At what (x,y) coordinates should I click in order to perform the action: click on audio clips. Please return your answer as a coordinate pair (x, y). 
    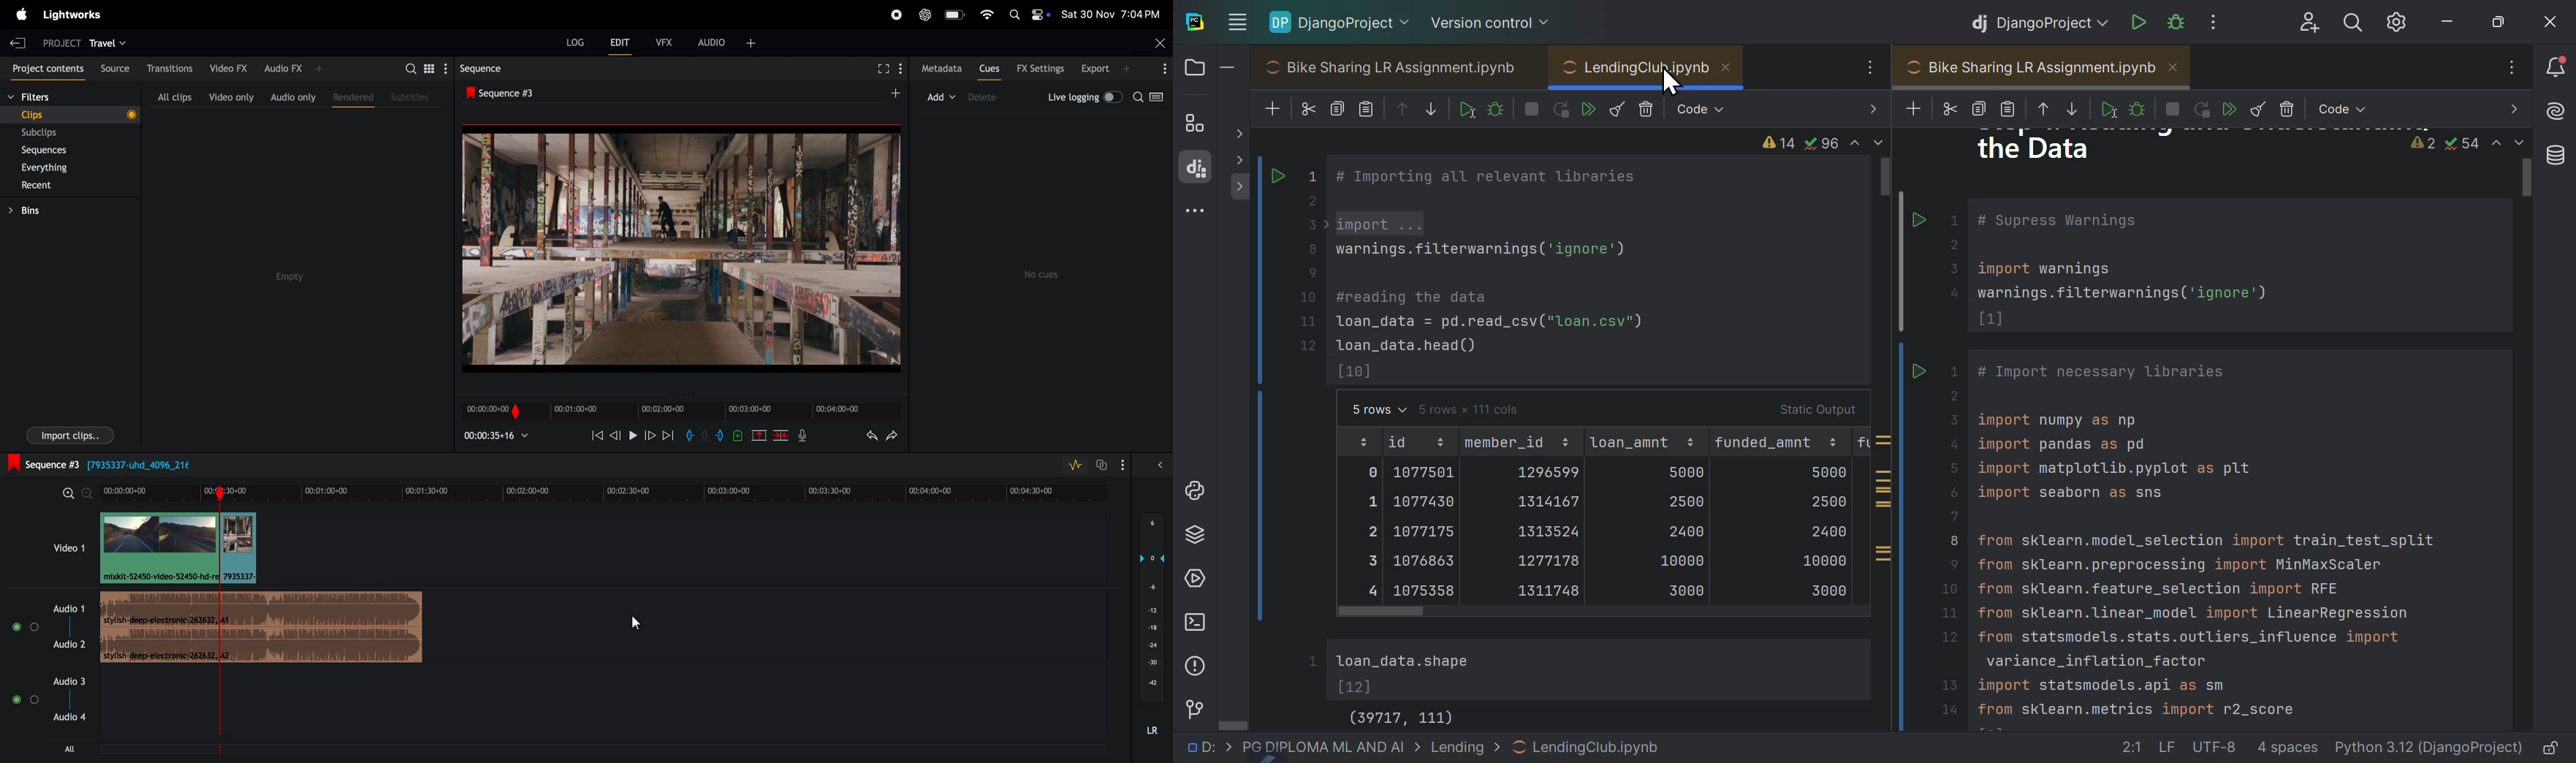
    Looking at the image, I should click on (177, 547).